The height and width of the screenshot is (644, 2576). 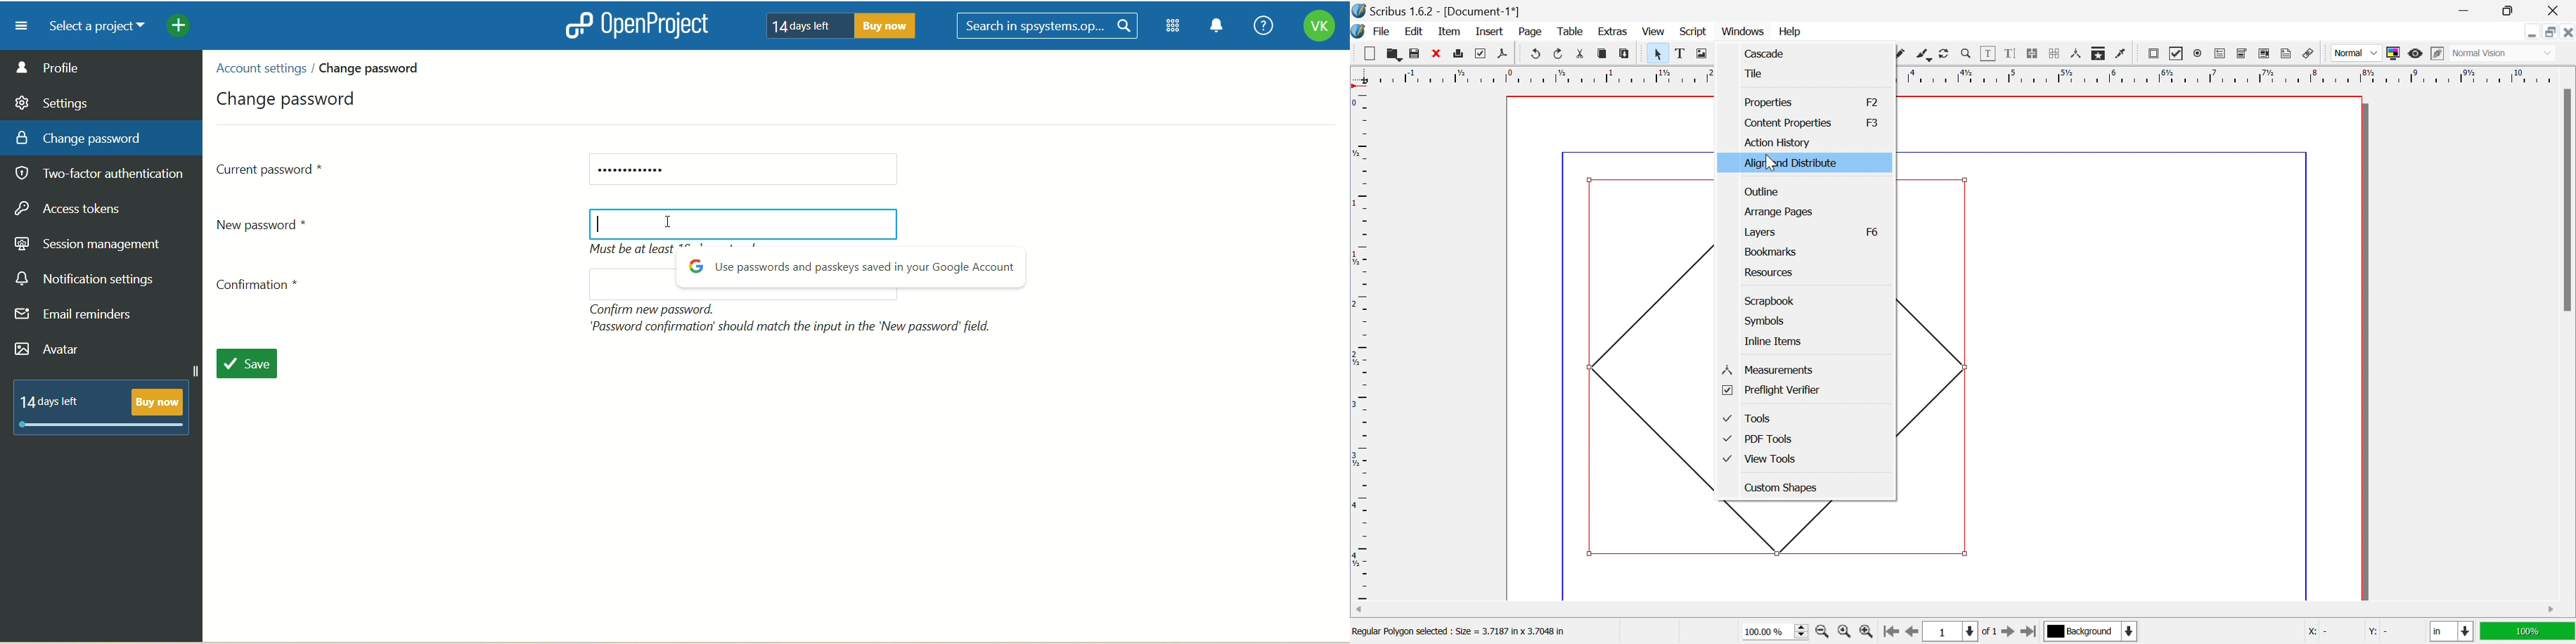 What do you see at coordinates (2526, 630) in the screenshot?
I see `100%` at bounding box center [2526, 630].